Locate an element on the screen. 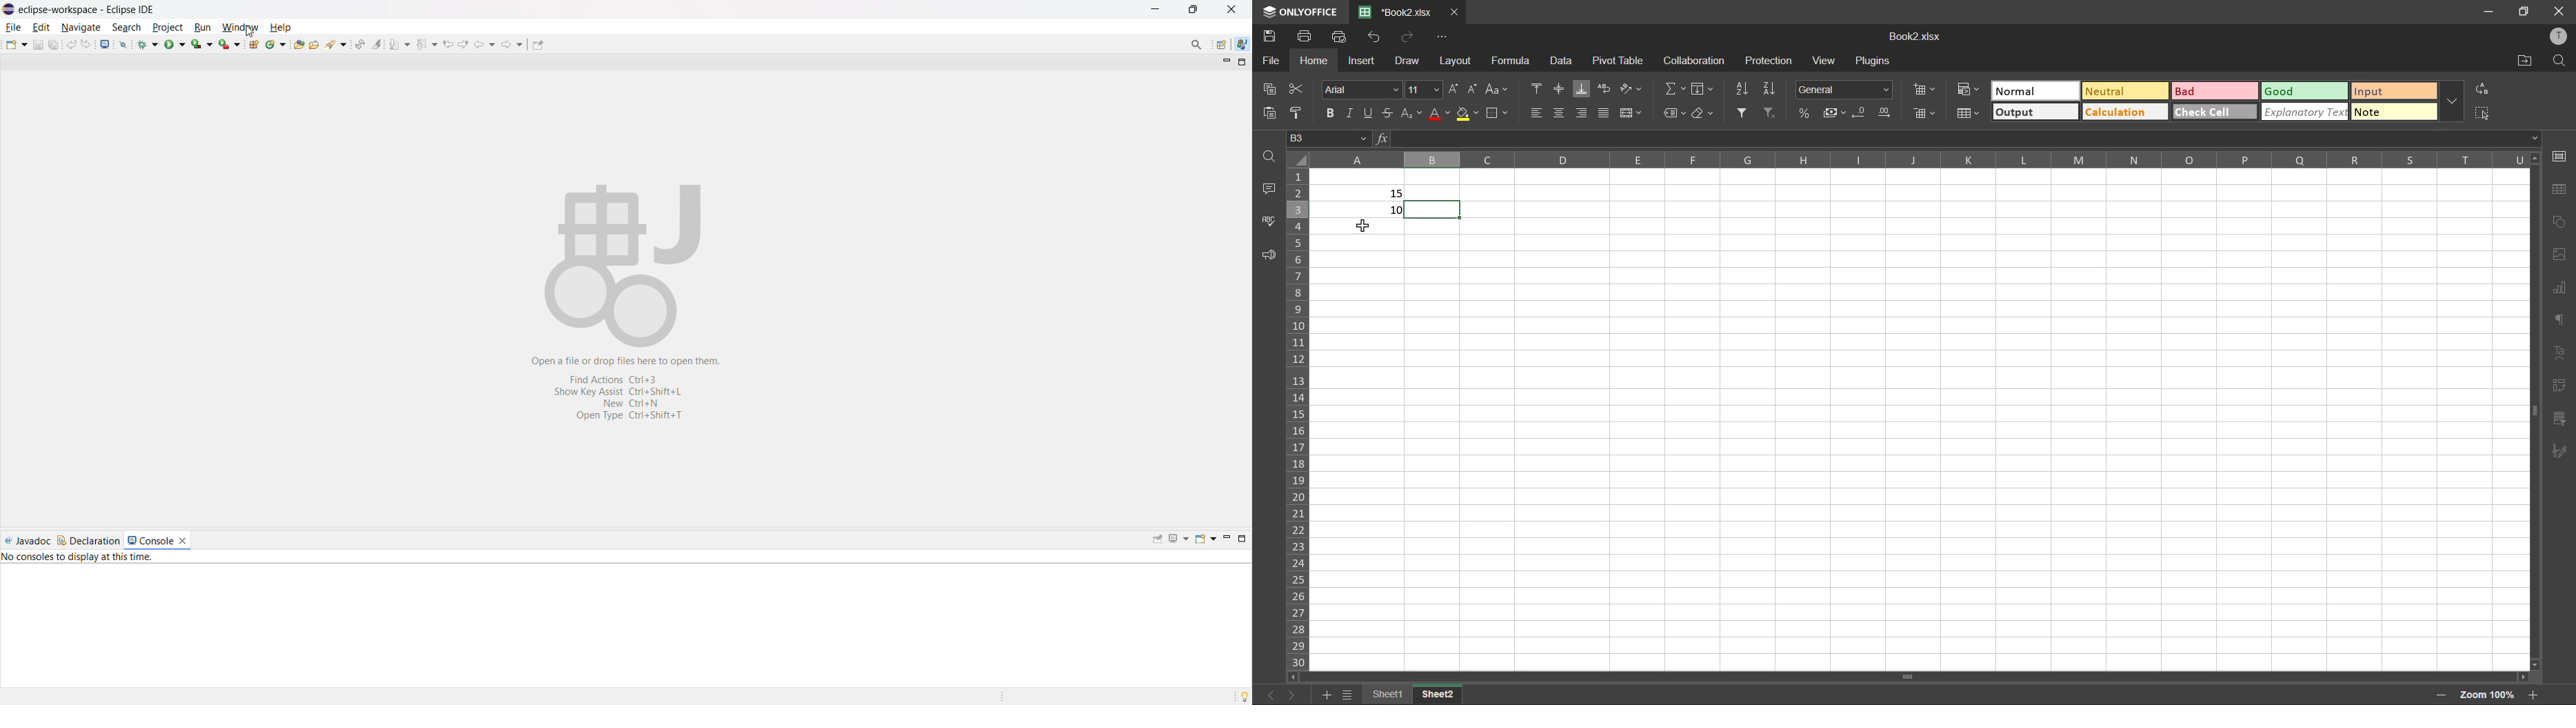 The width and height of the screenshot is (2576, 728). insert is located at coordinates (1362, 61).